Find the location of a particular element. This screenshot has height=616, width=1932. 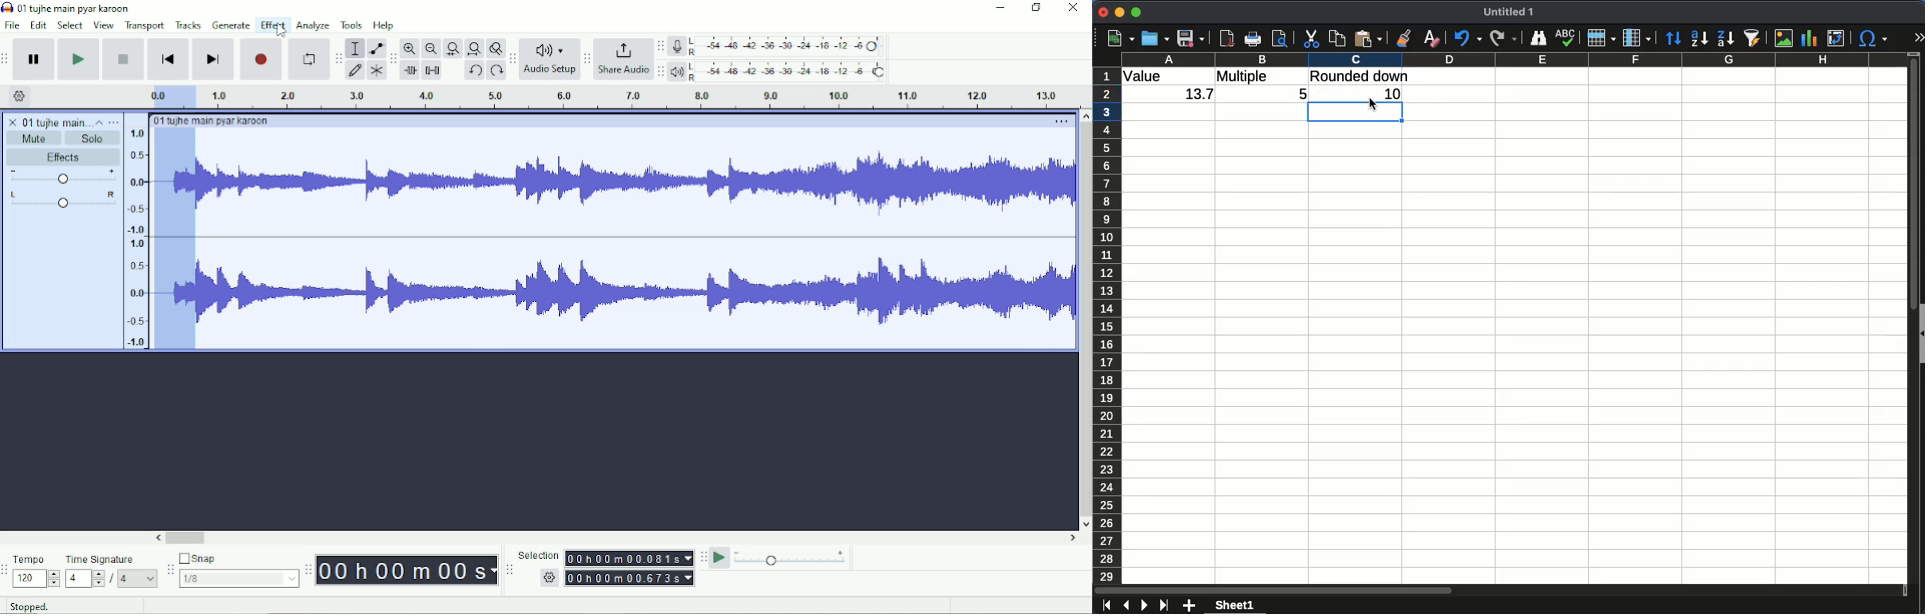

Snap is located at coordinates (238, 559).